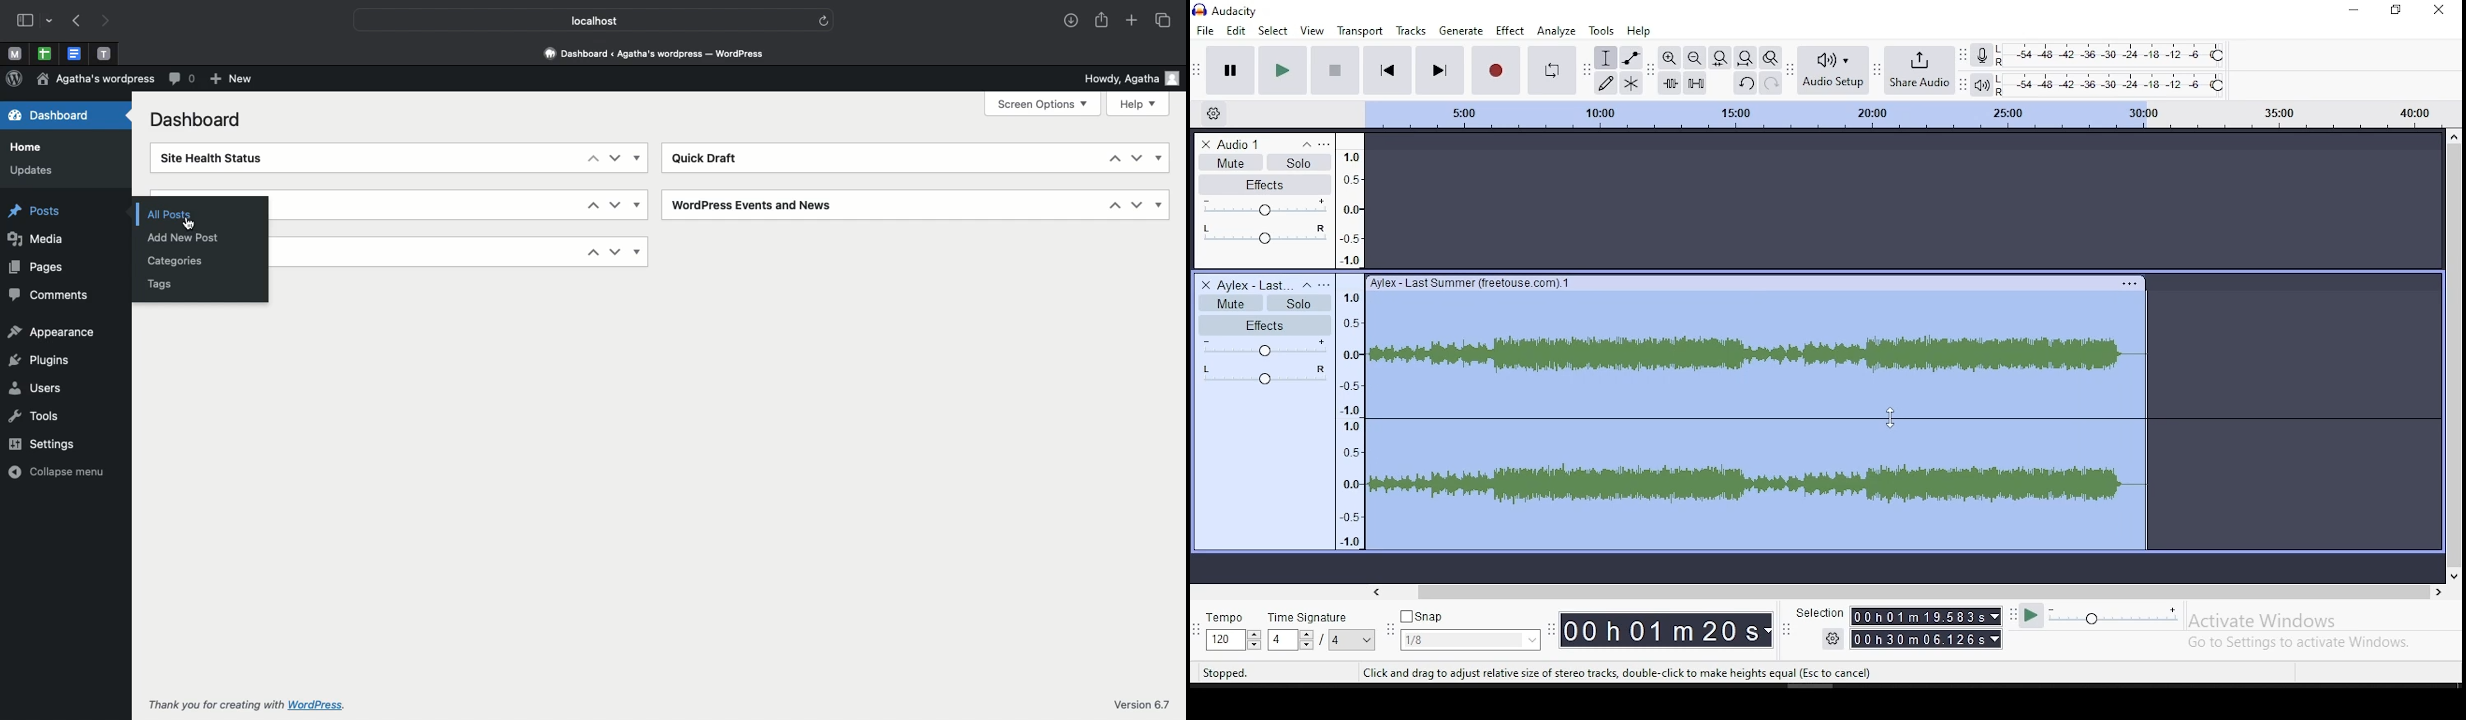 The height and width of the screenshot is (728, 2492). Describe the element at coordinates (1265, 235) in the screenshot. I see `pan` at that location.